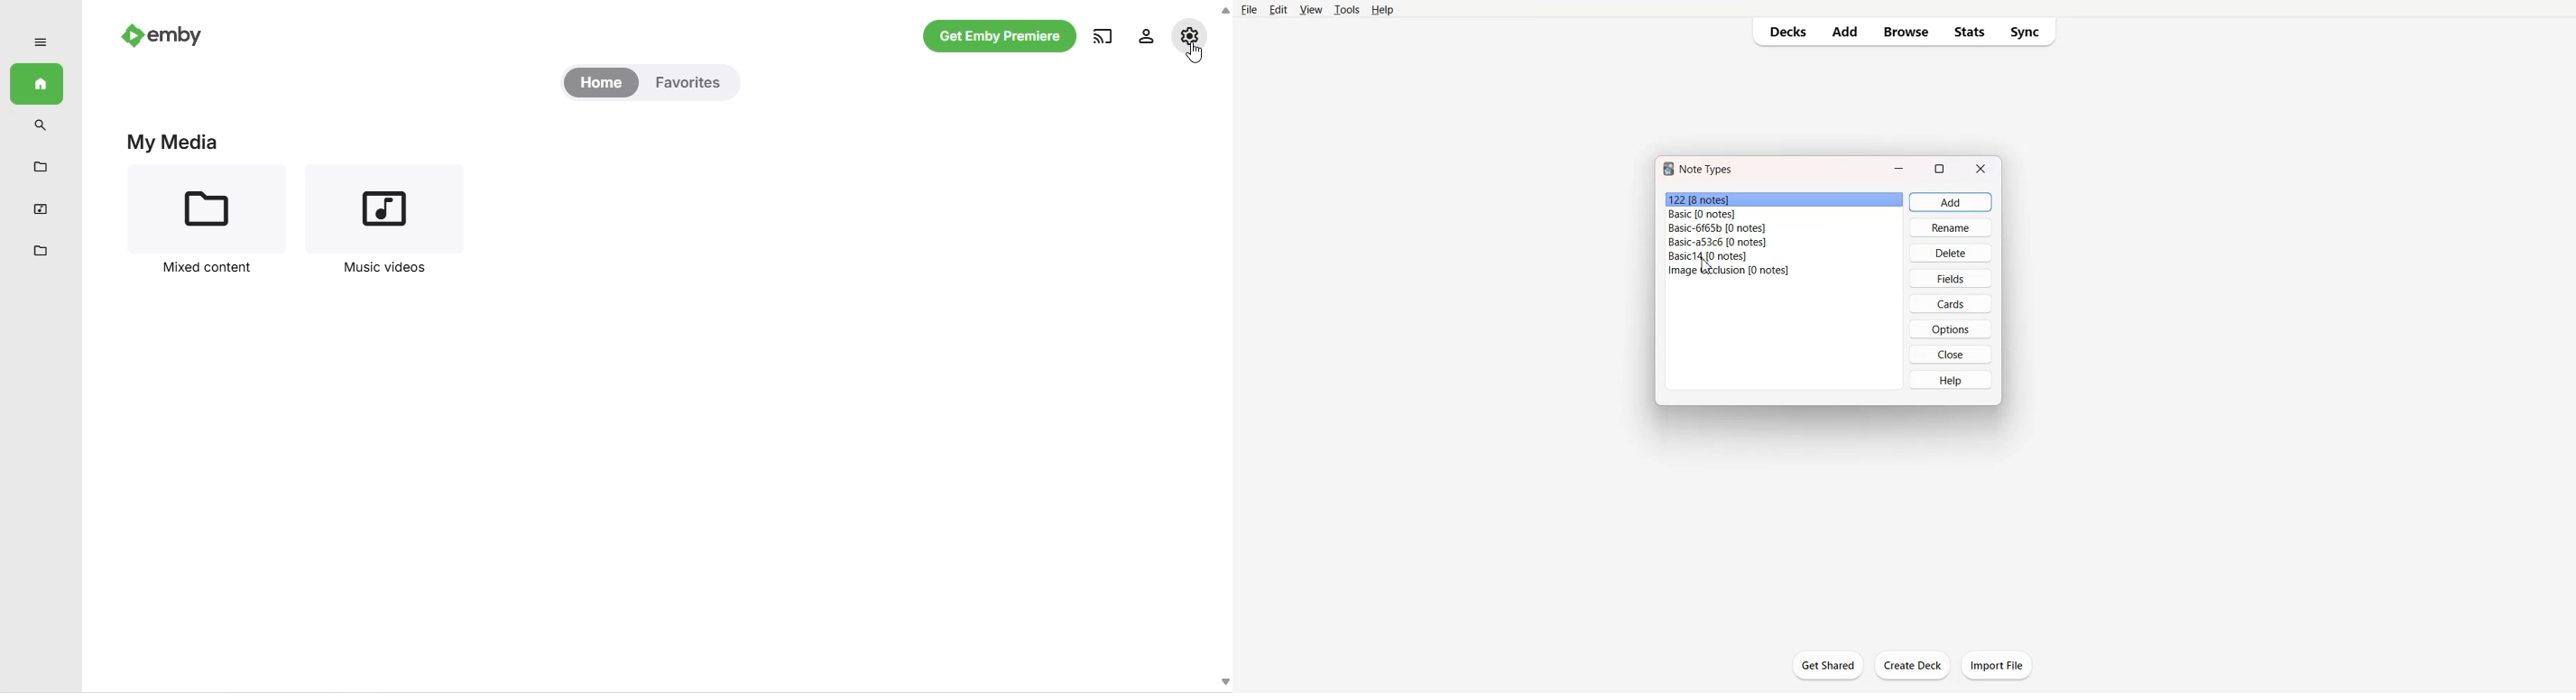 The image size is (2576, 700). Describe the element at coordinates (1997, 665) in the screenshot. I see `Import File` at that location.